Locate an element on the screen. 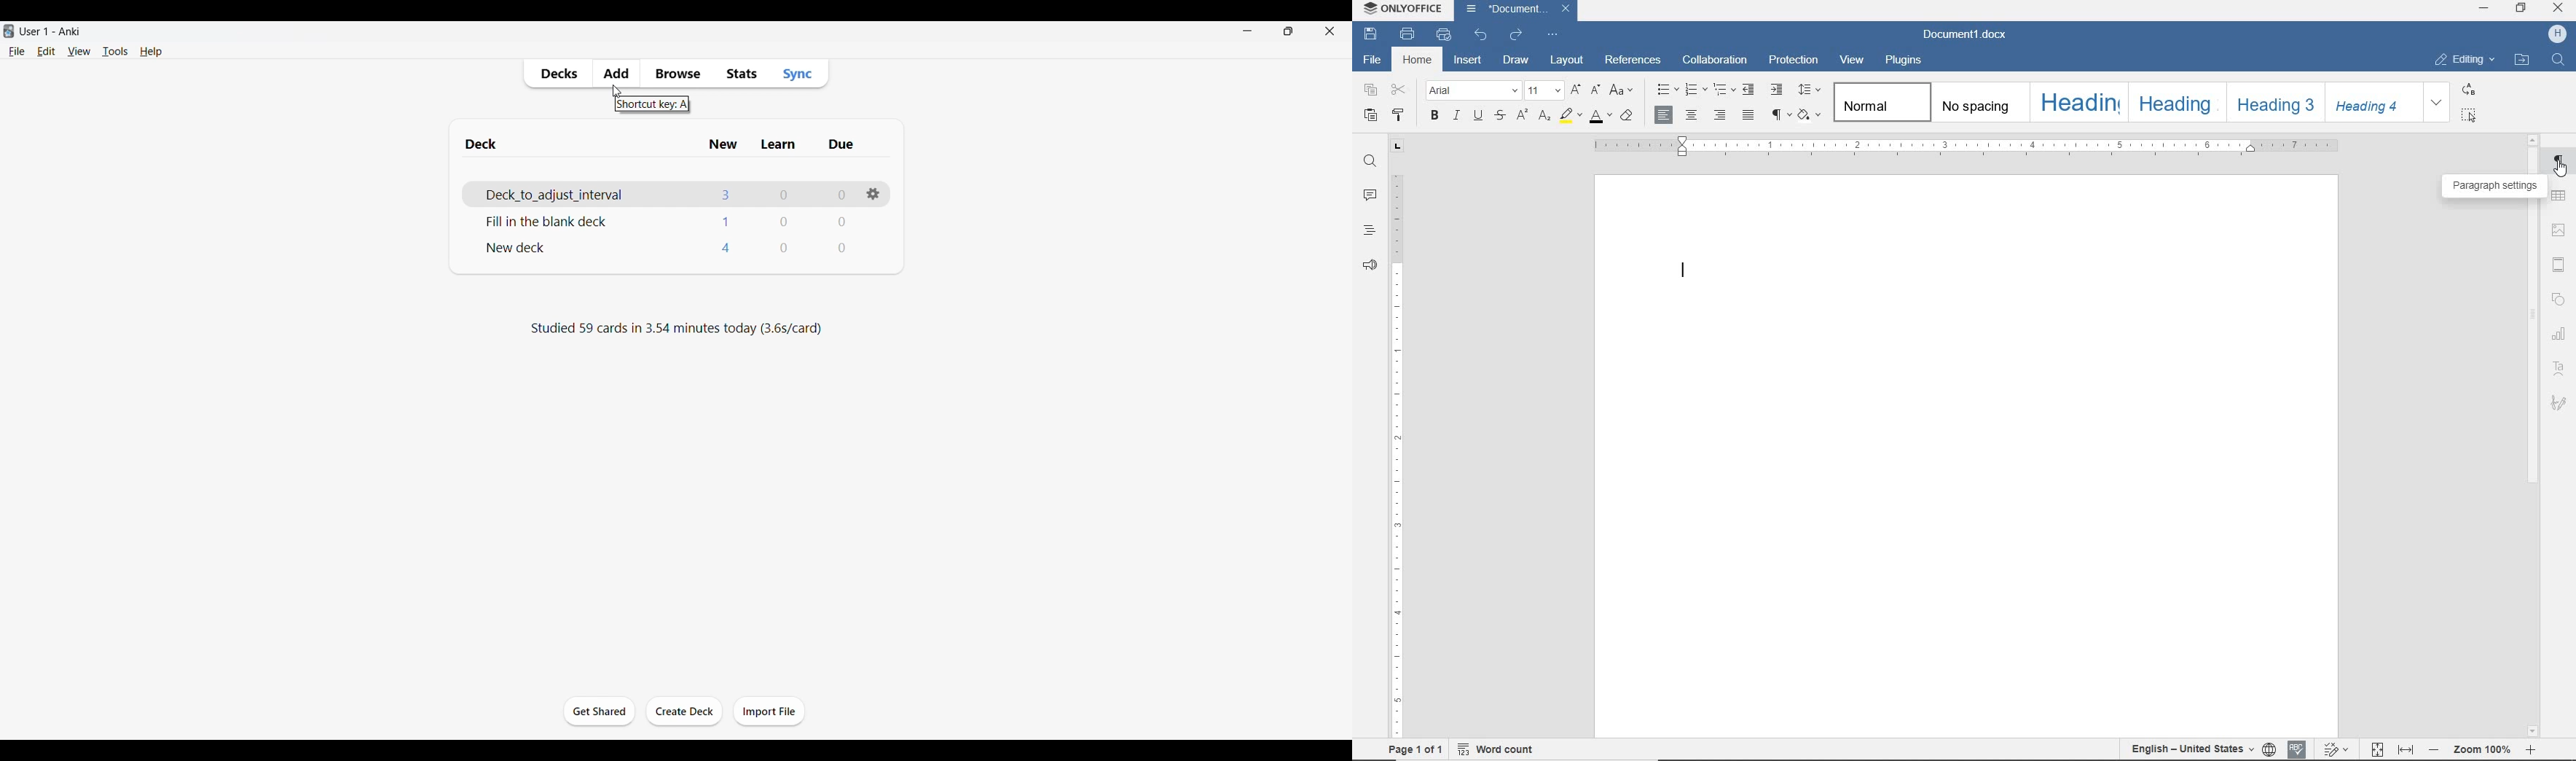 The width and height of the screenshot is (2576, 784). underline is located at coordinates (1478, 117).